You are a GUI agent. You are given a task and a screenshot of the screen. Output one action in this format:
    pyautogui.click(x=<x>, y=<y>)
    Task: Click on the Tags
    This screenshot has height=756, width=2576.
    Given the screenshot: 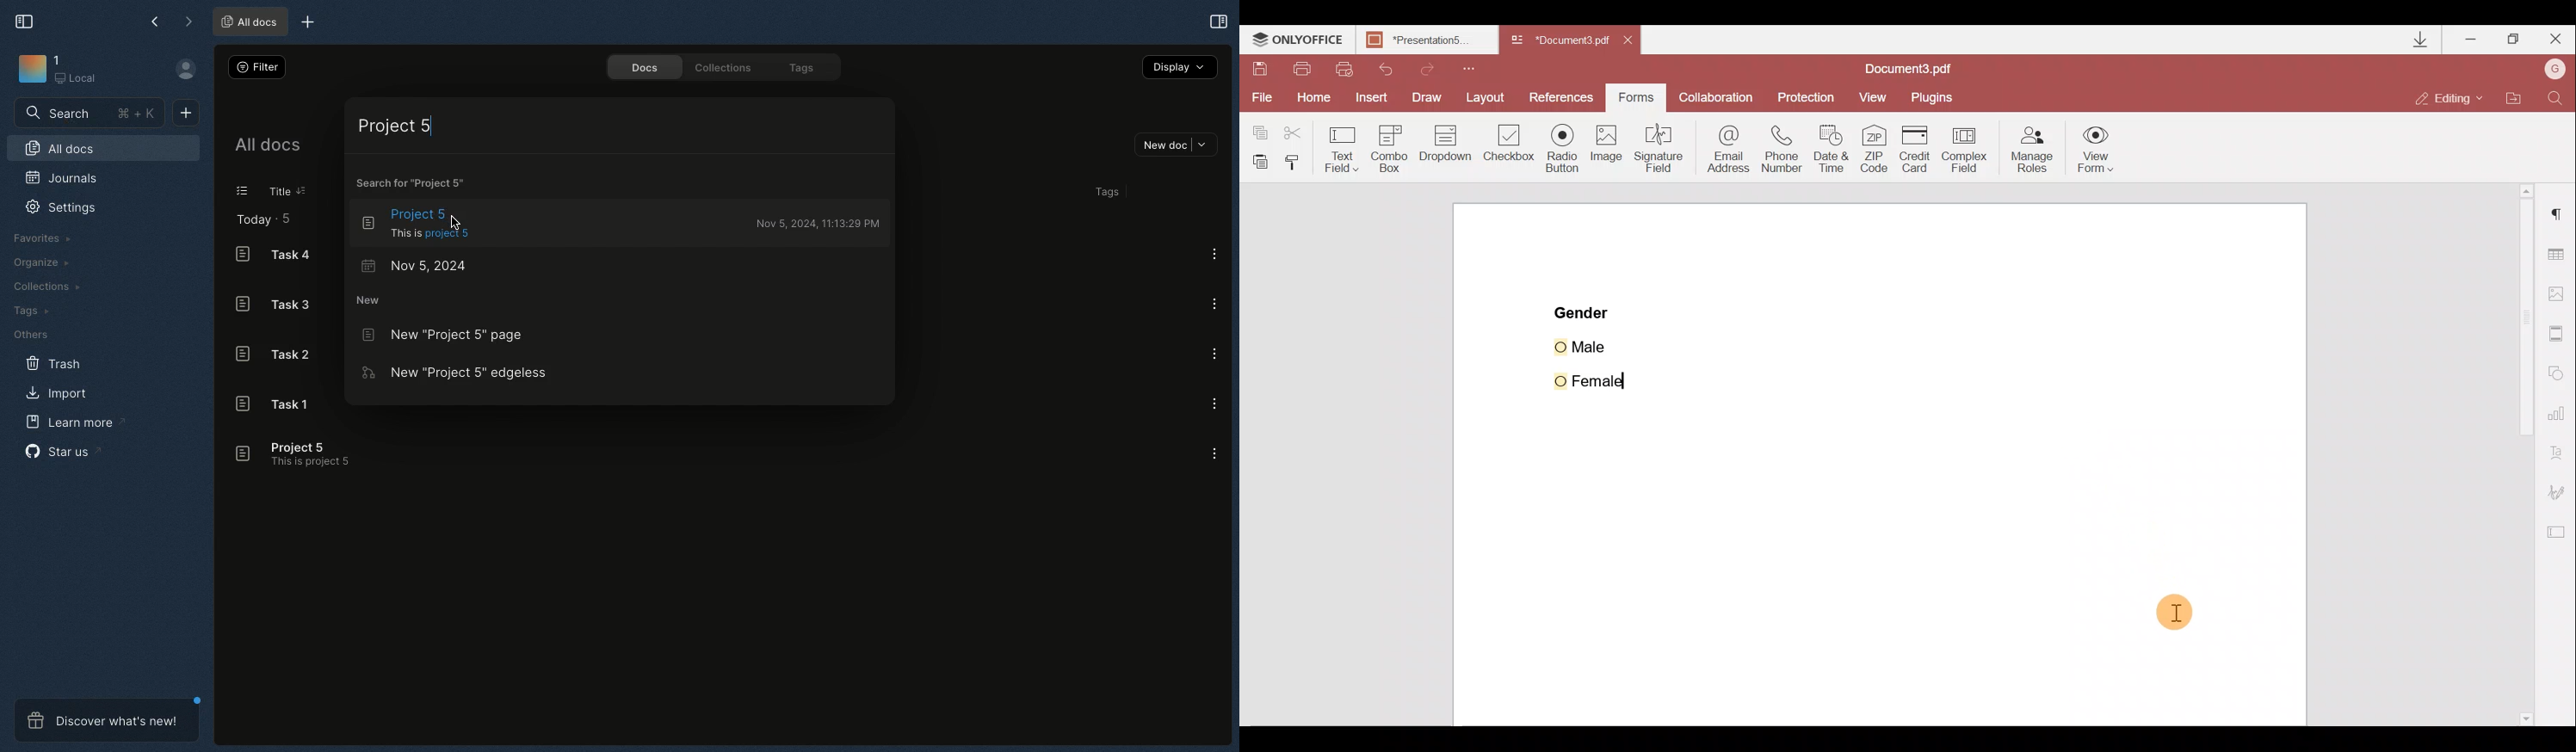 What is the action you would take?
    pyautogui.click(x=800, y=66)
    